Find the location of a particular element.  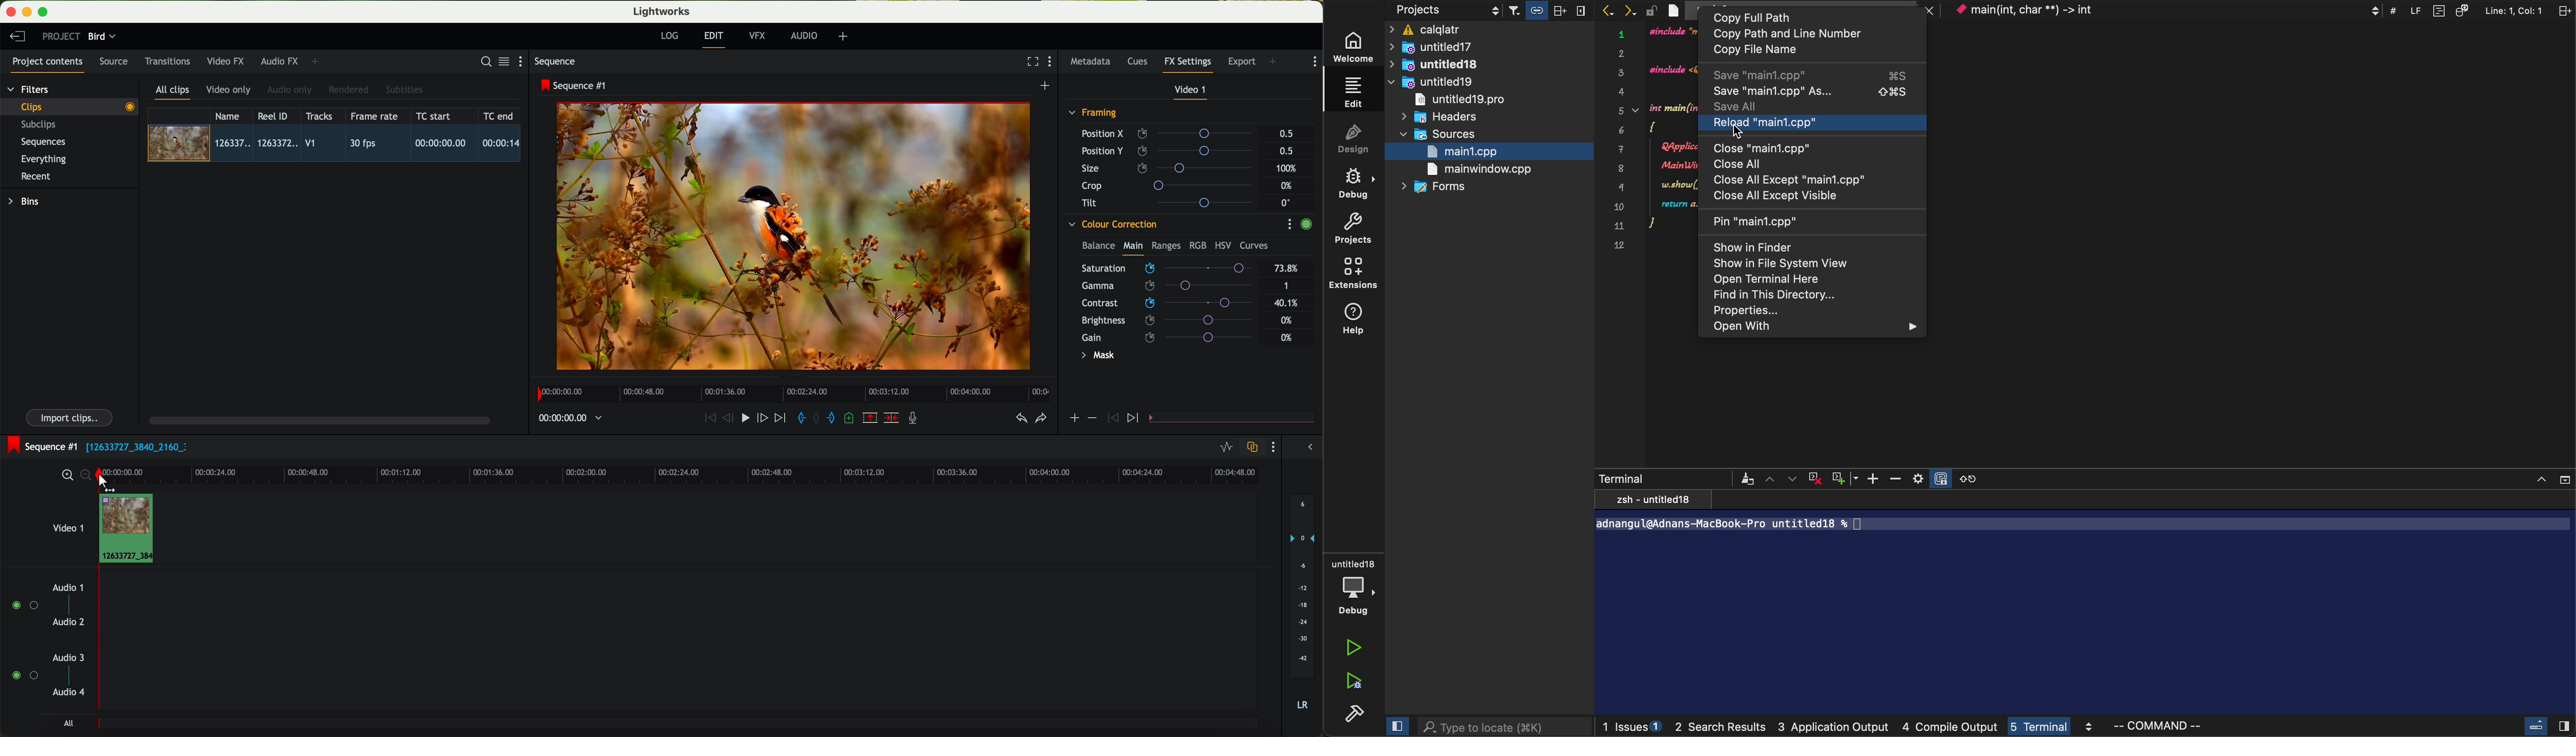

find directory is located at coordinates (1777, 296).